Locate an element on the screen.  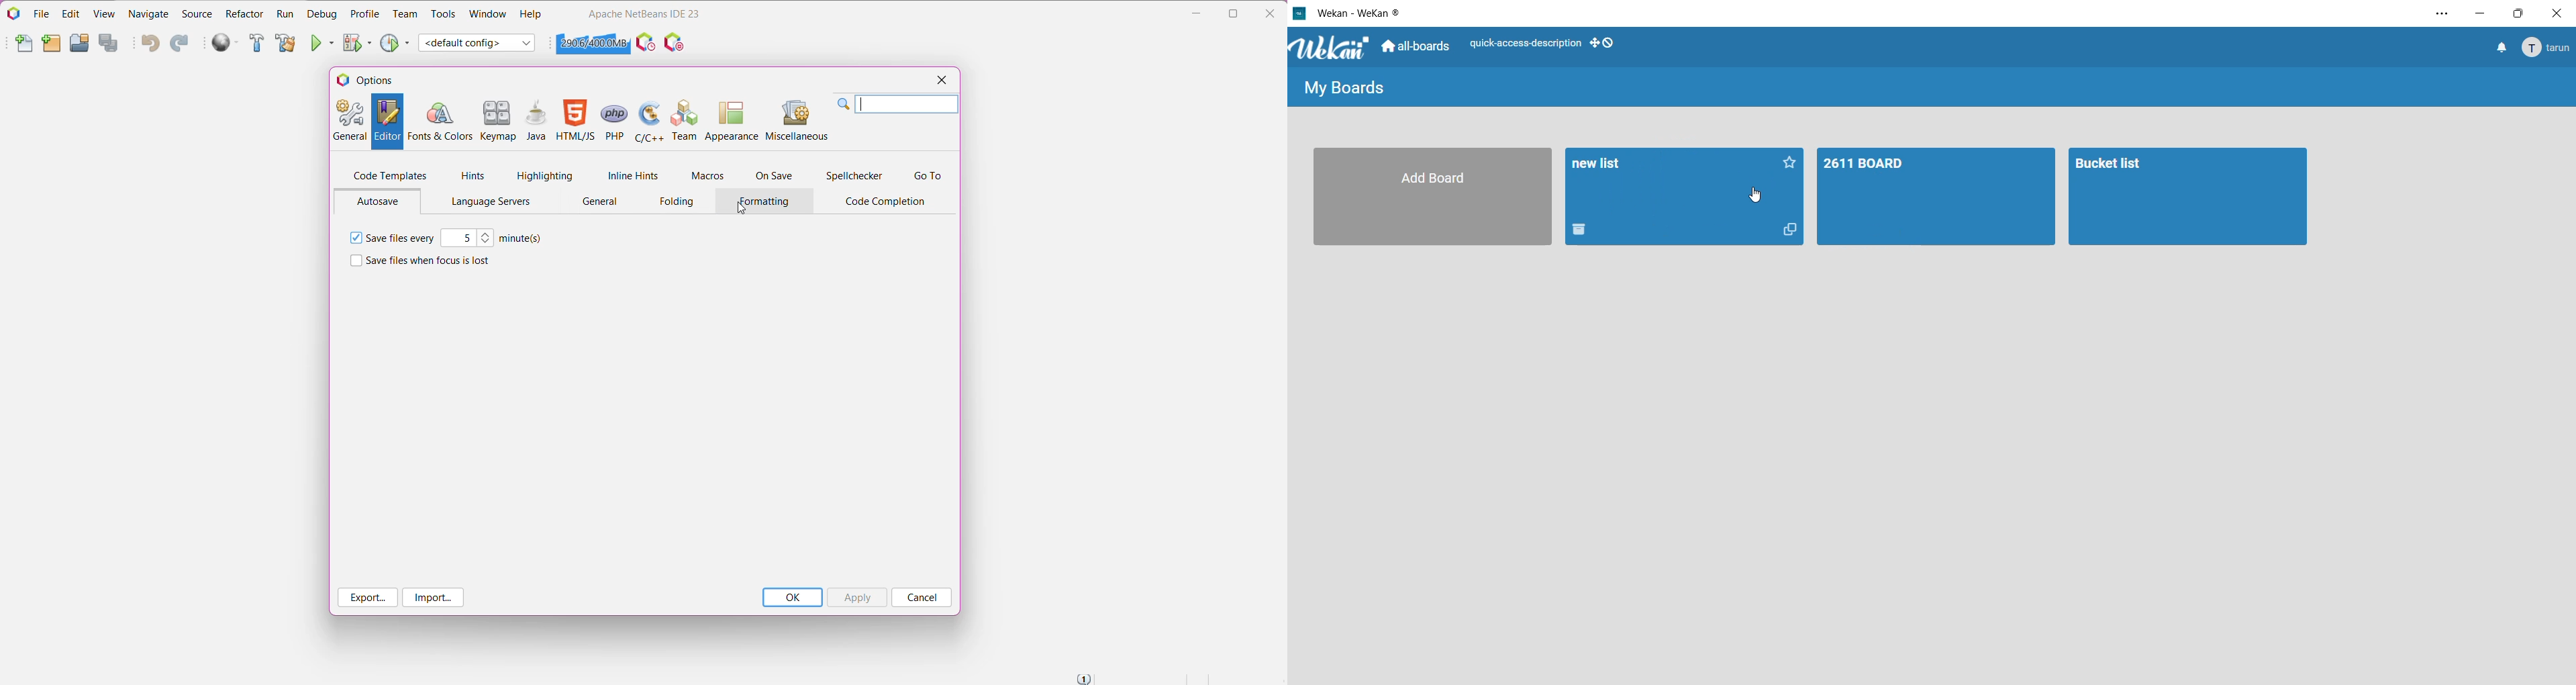
HTML/JS is located at coordinates (575, 122).